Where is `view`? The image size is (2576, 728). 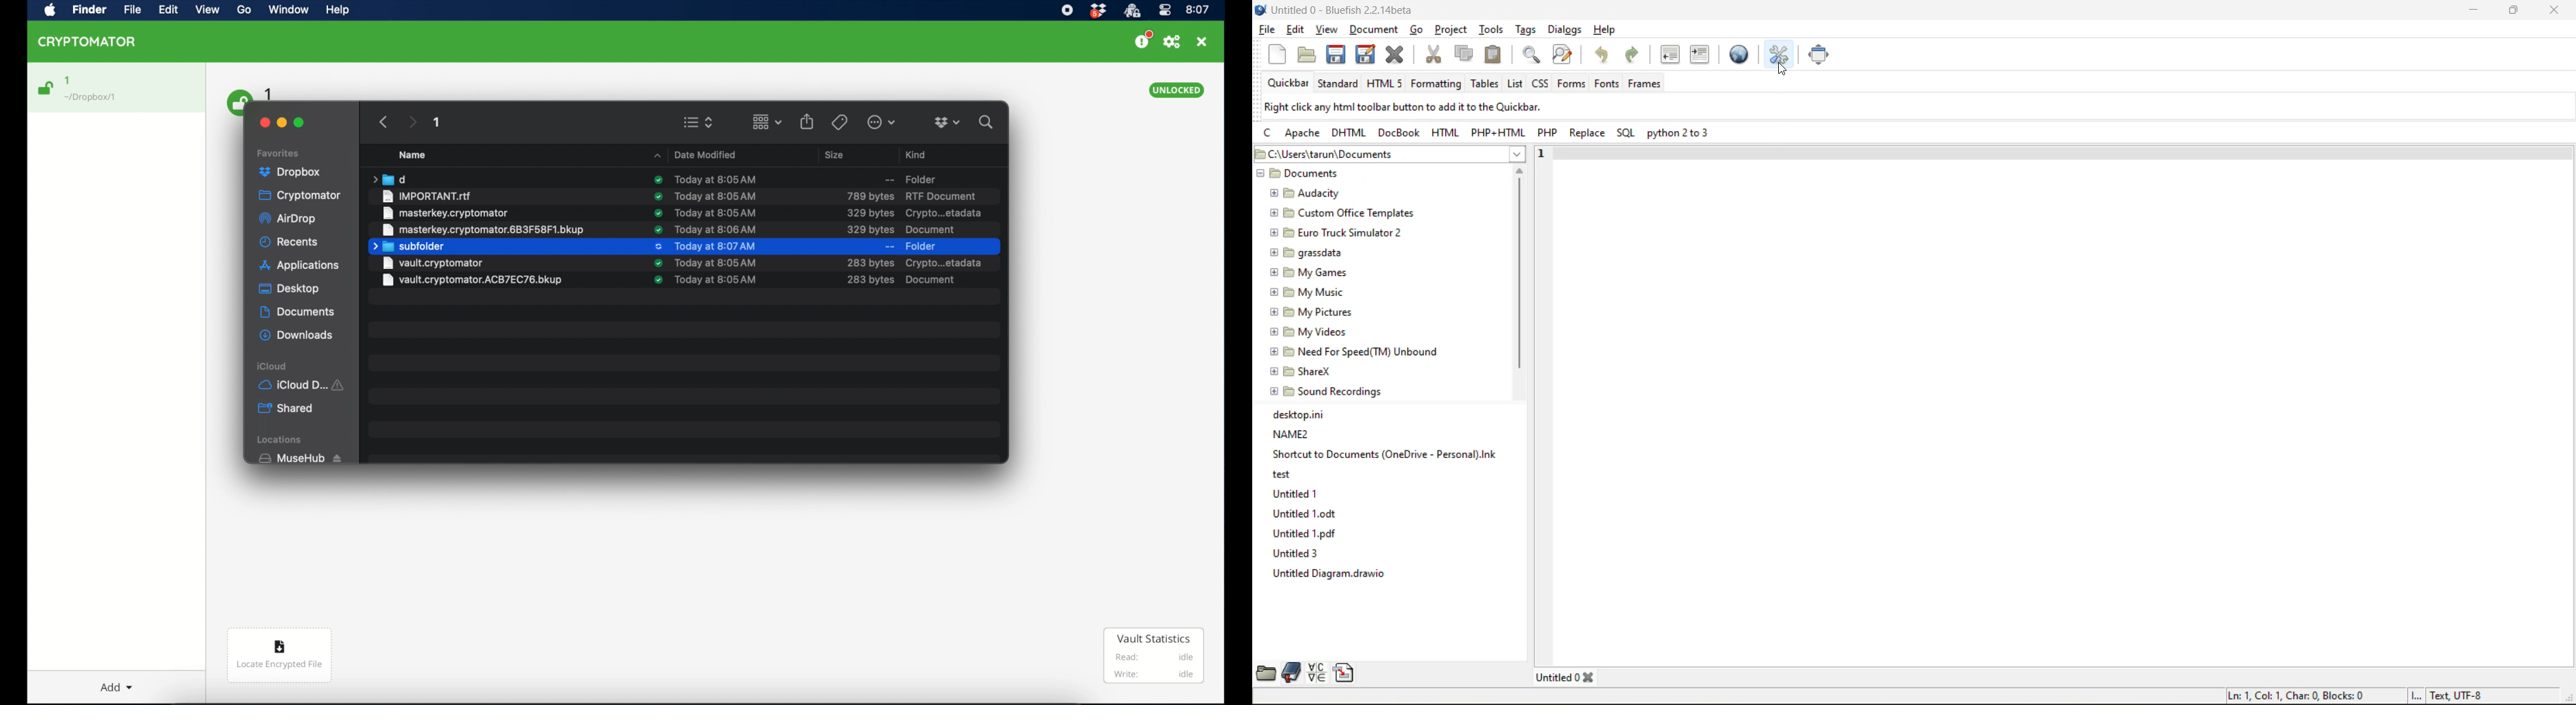 view is located at coordinates (1327, 30).